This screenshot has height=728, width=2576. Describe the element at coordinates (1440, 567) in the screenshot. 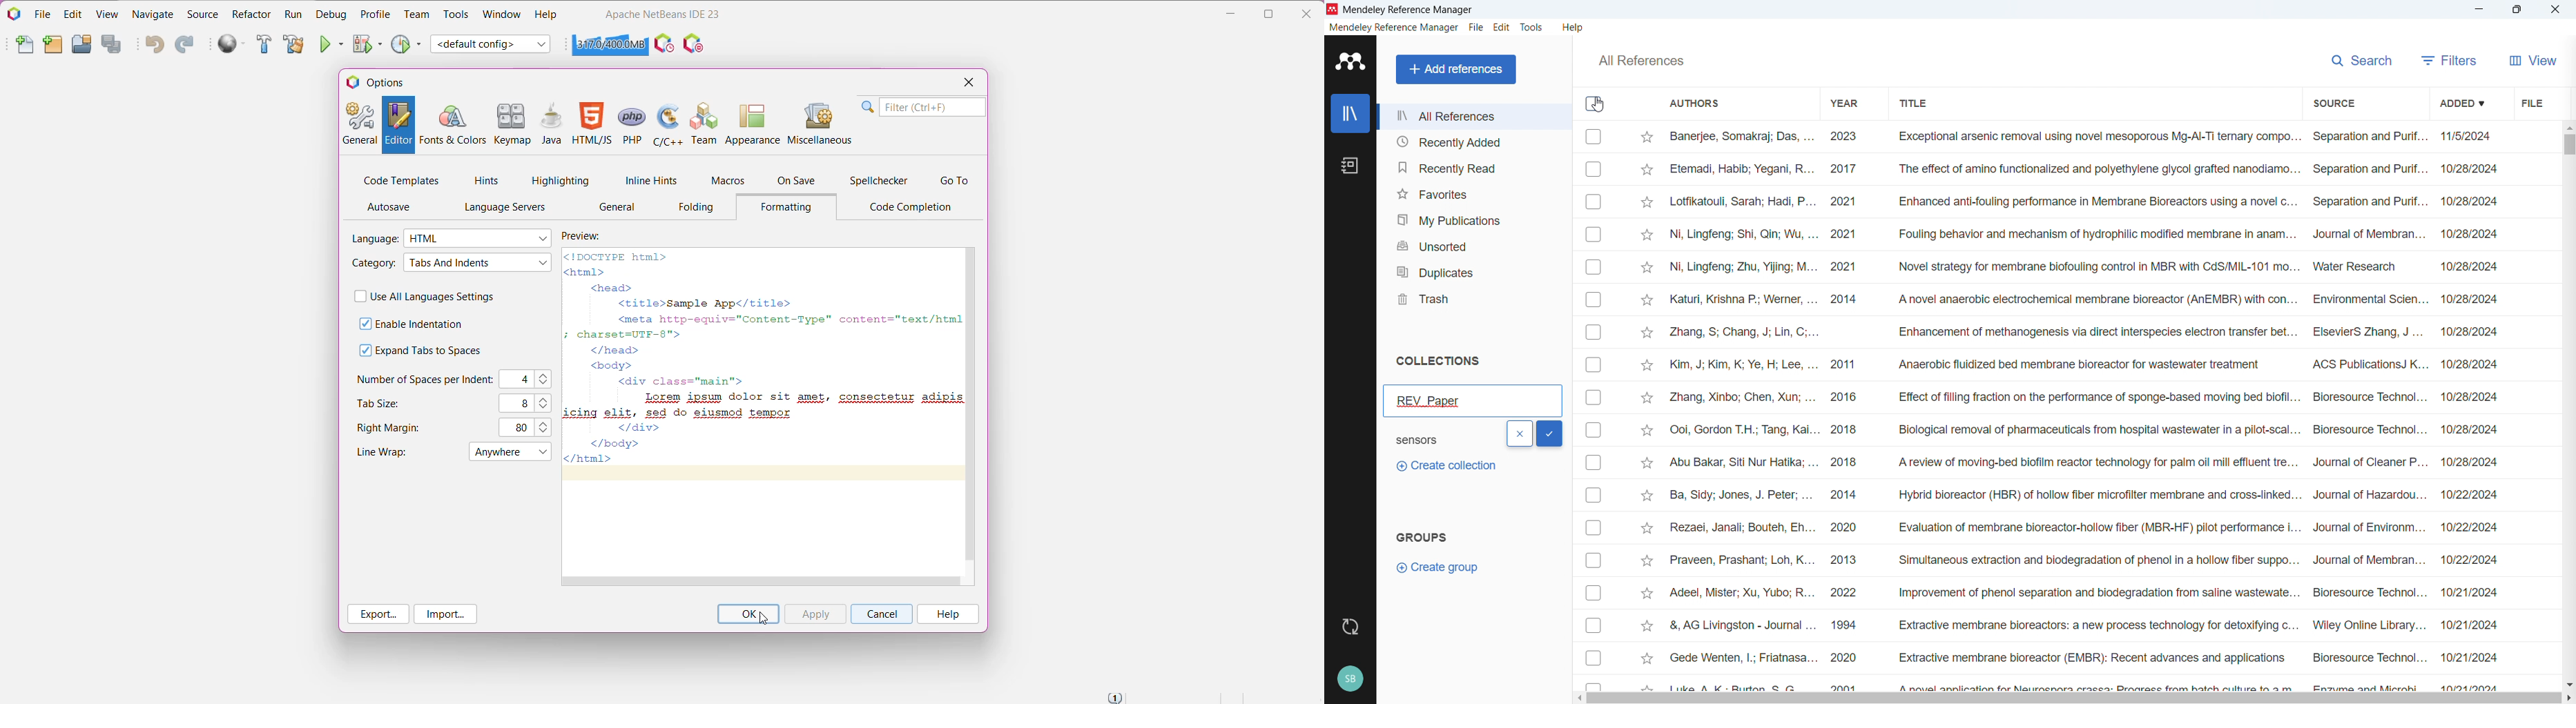

I see `Create group ` at that location.